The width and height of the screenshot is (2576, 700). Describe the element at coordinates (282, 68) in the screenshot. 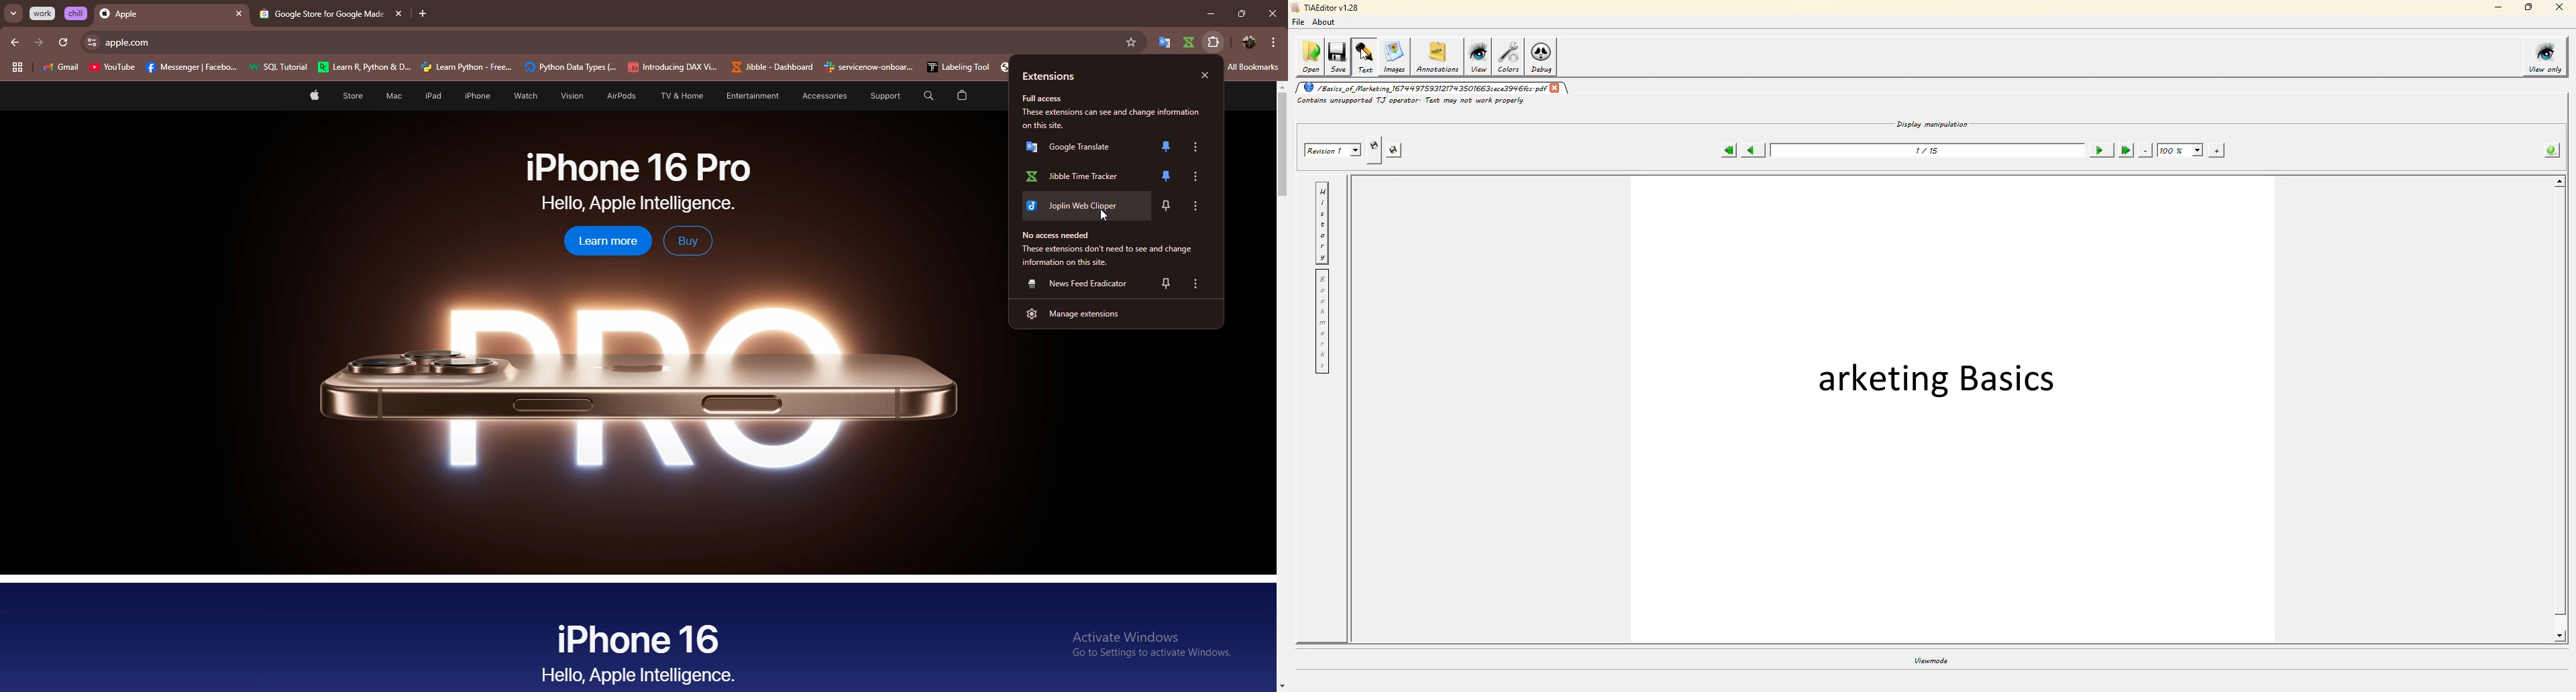

I see `SQL Tutorial` at that location.